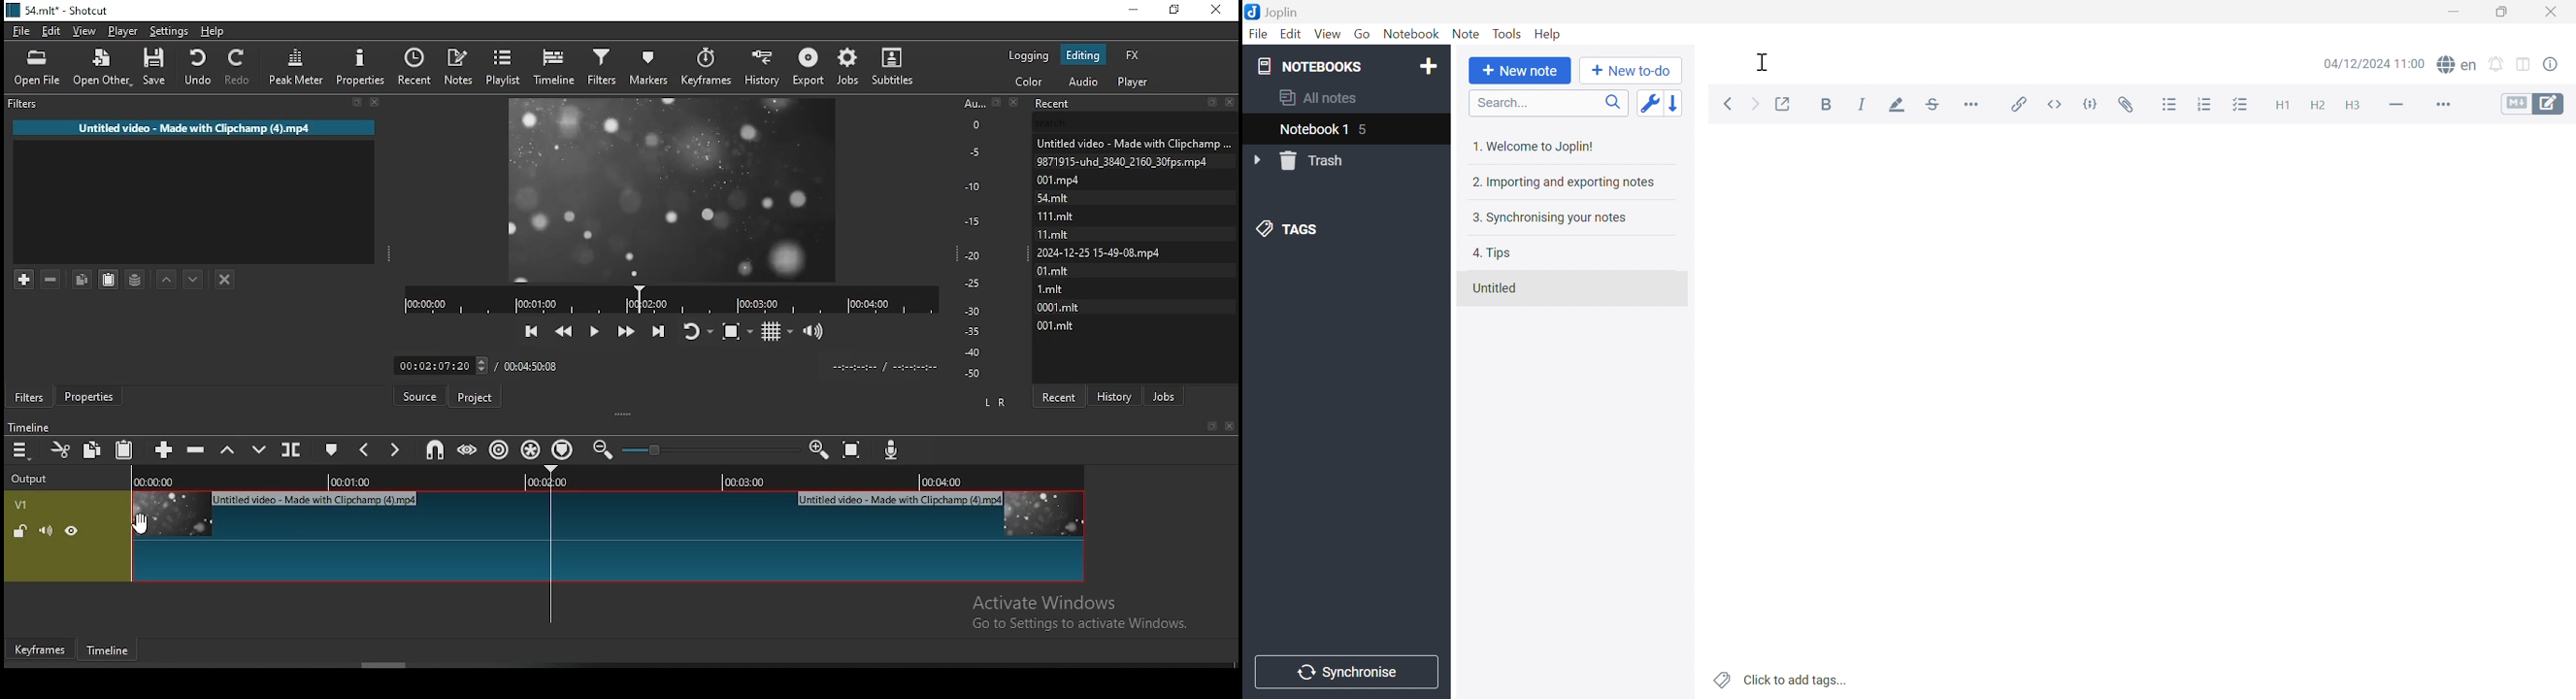 This screenshot has width=2576, height=700. I want to click on timeline, so click(26, 426).